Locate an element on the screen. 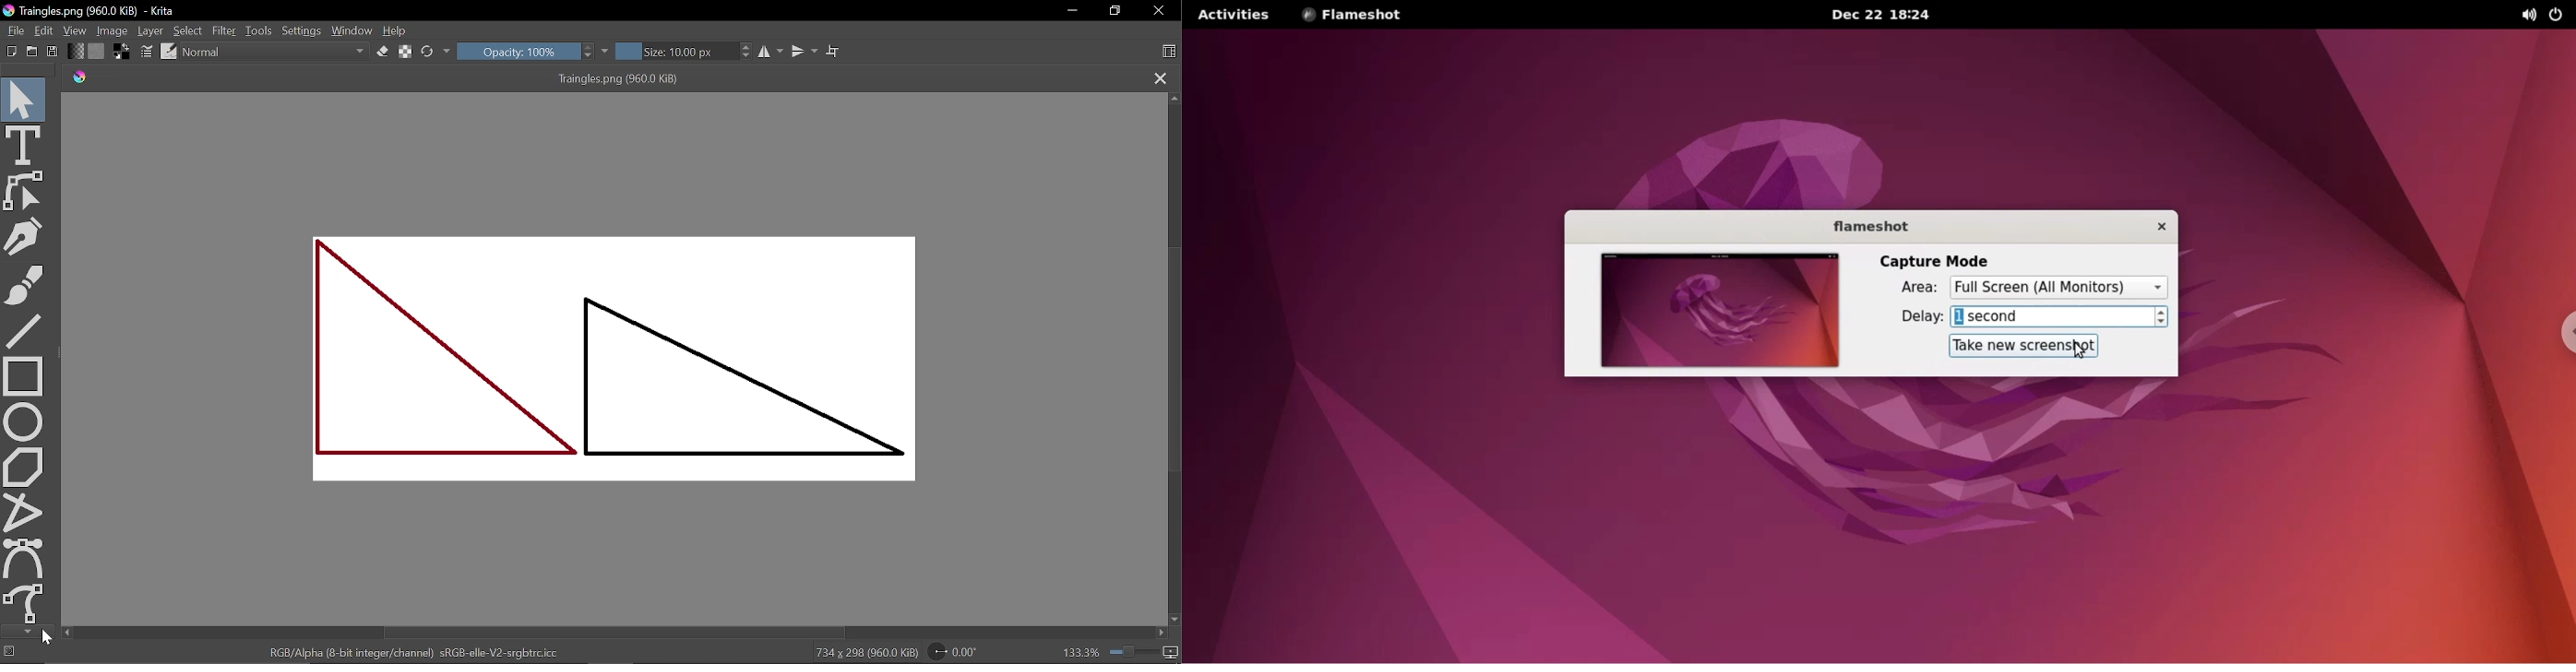 The width and height of the screenshot is (2576, 672). Reload original preset is located at coordinates (428, 52).